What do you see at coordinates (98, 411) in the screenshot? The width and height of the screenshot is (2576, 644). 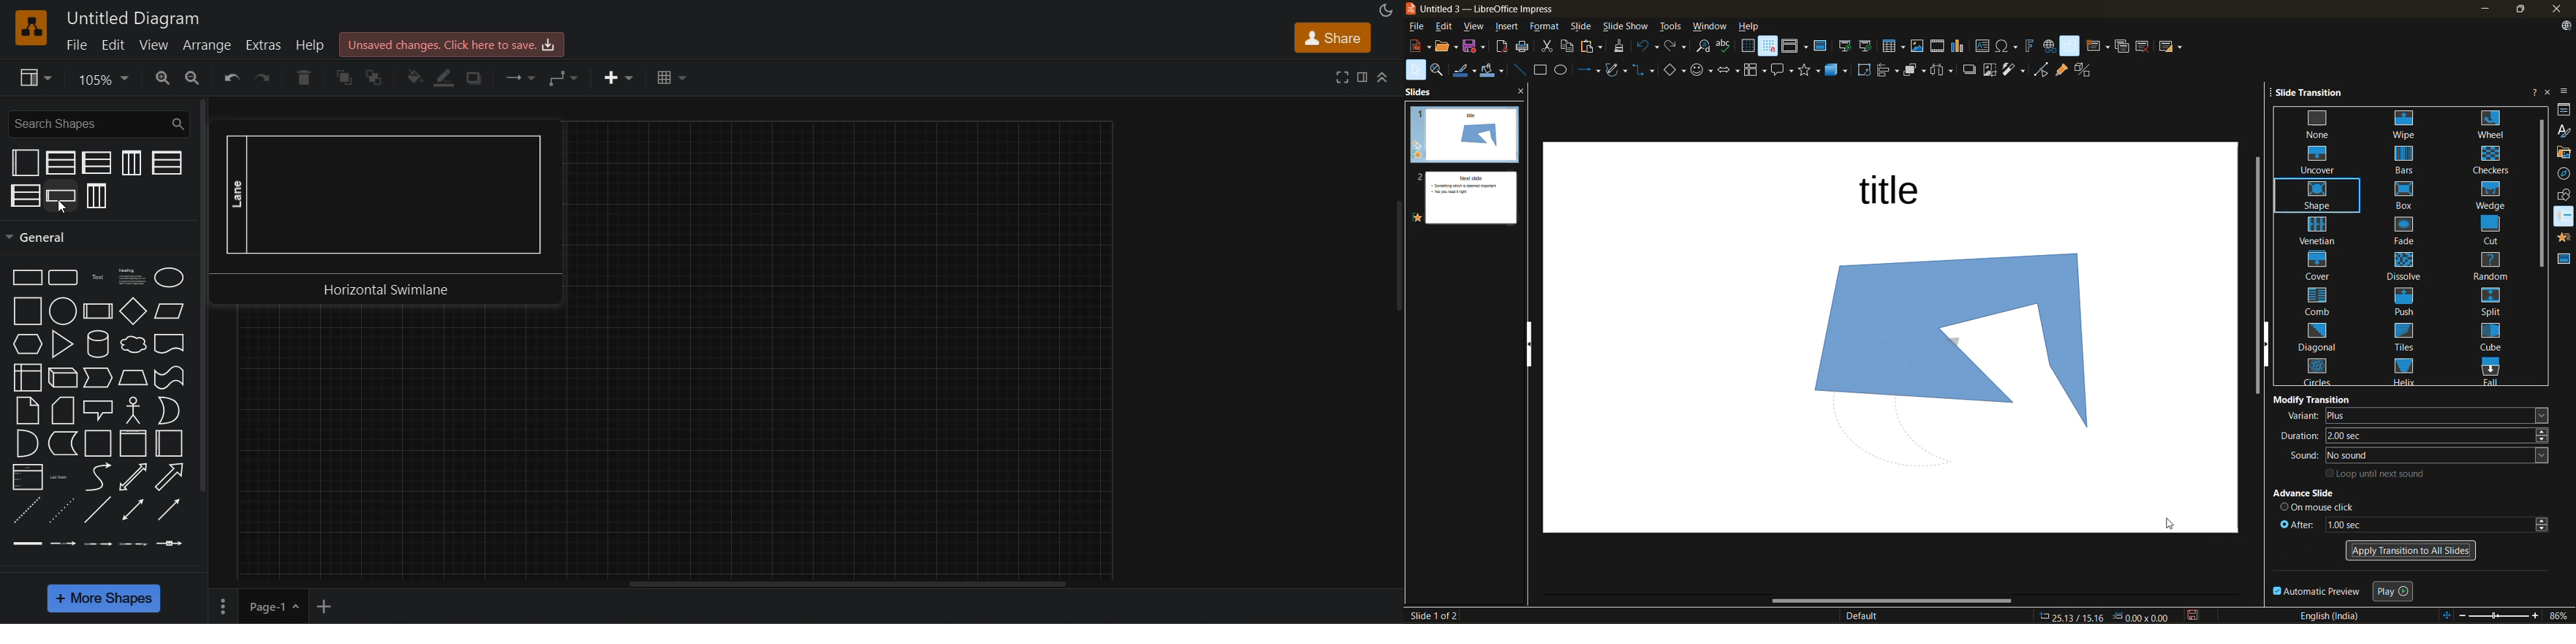 I see `callout` at bounding box center [98, 411].